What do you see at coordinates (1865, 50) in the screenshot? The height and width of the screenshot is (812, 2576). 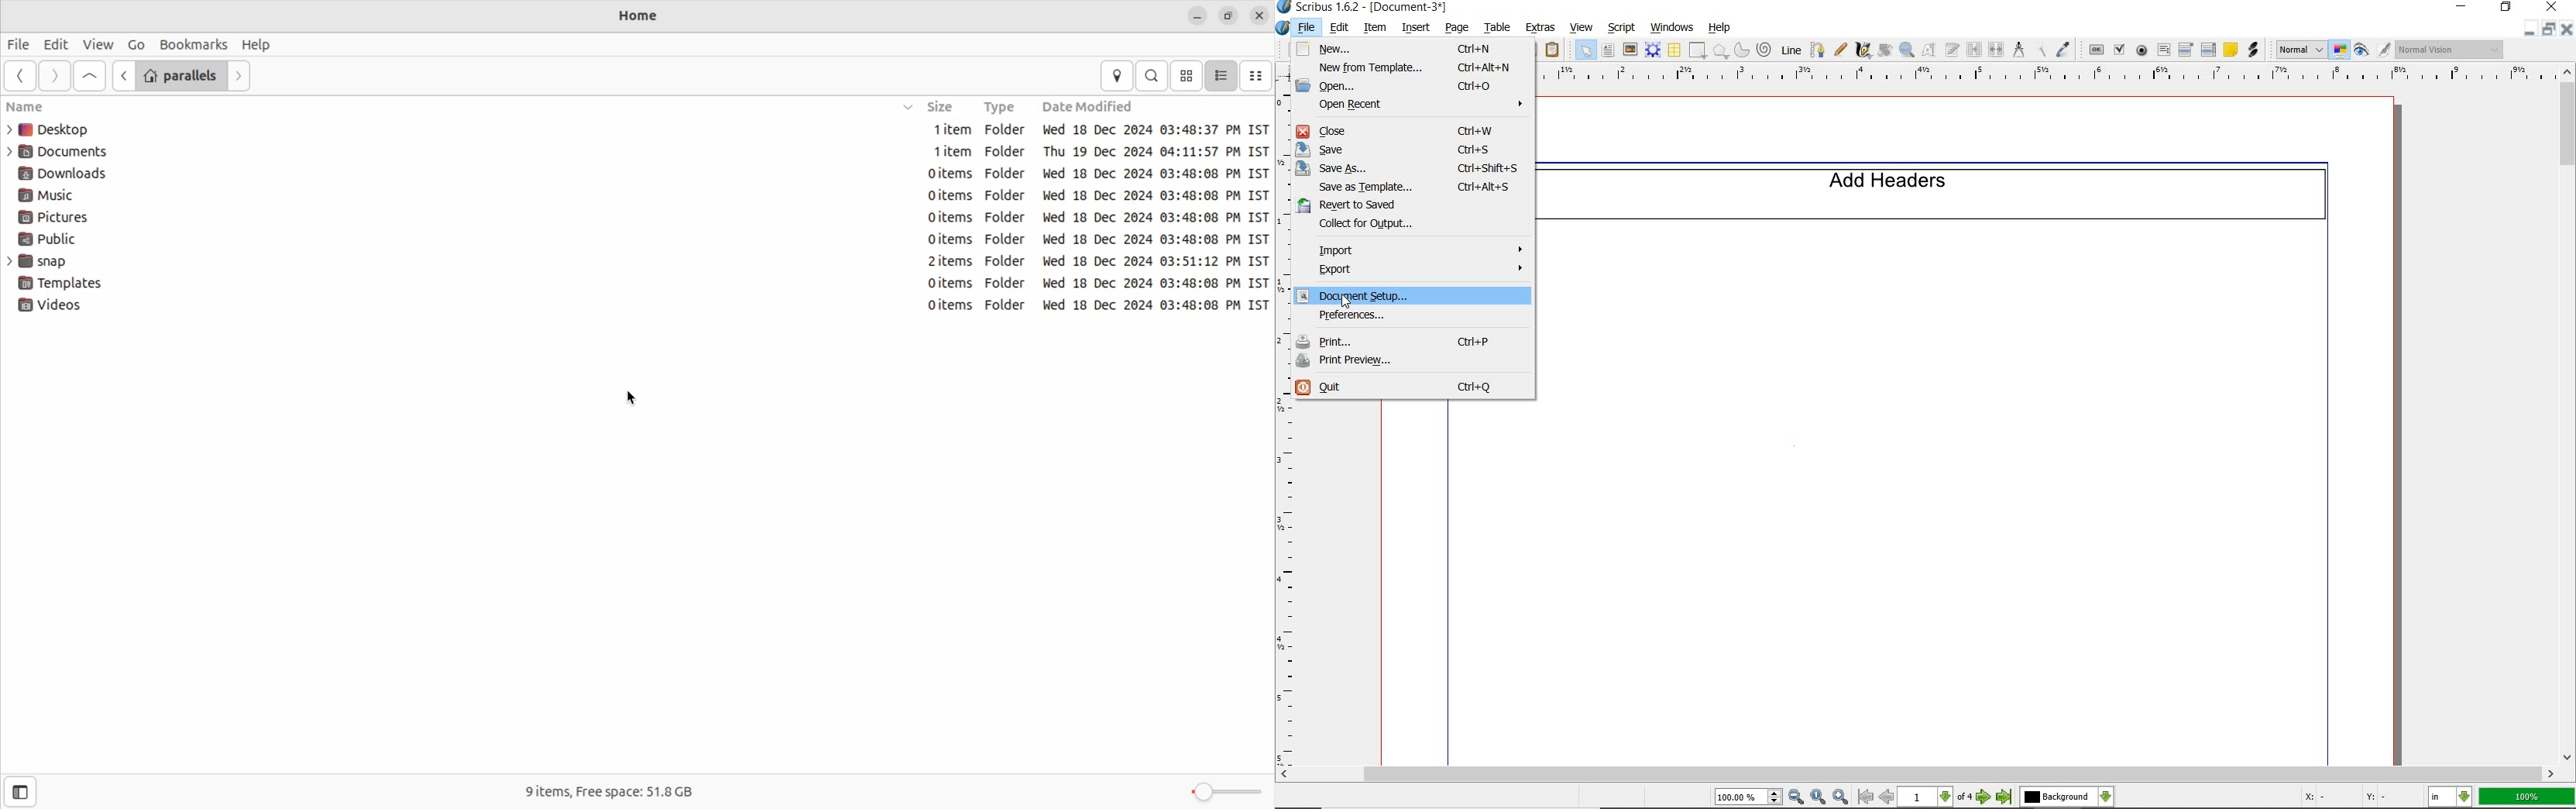 I see `calligraphic line` at bounding box center [1865, 50].